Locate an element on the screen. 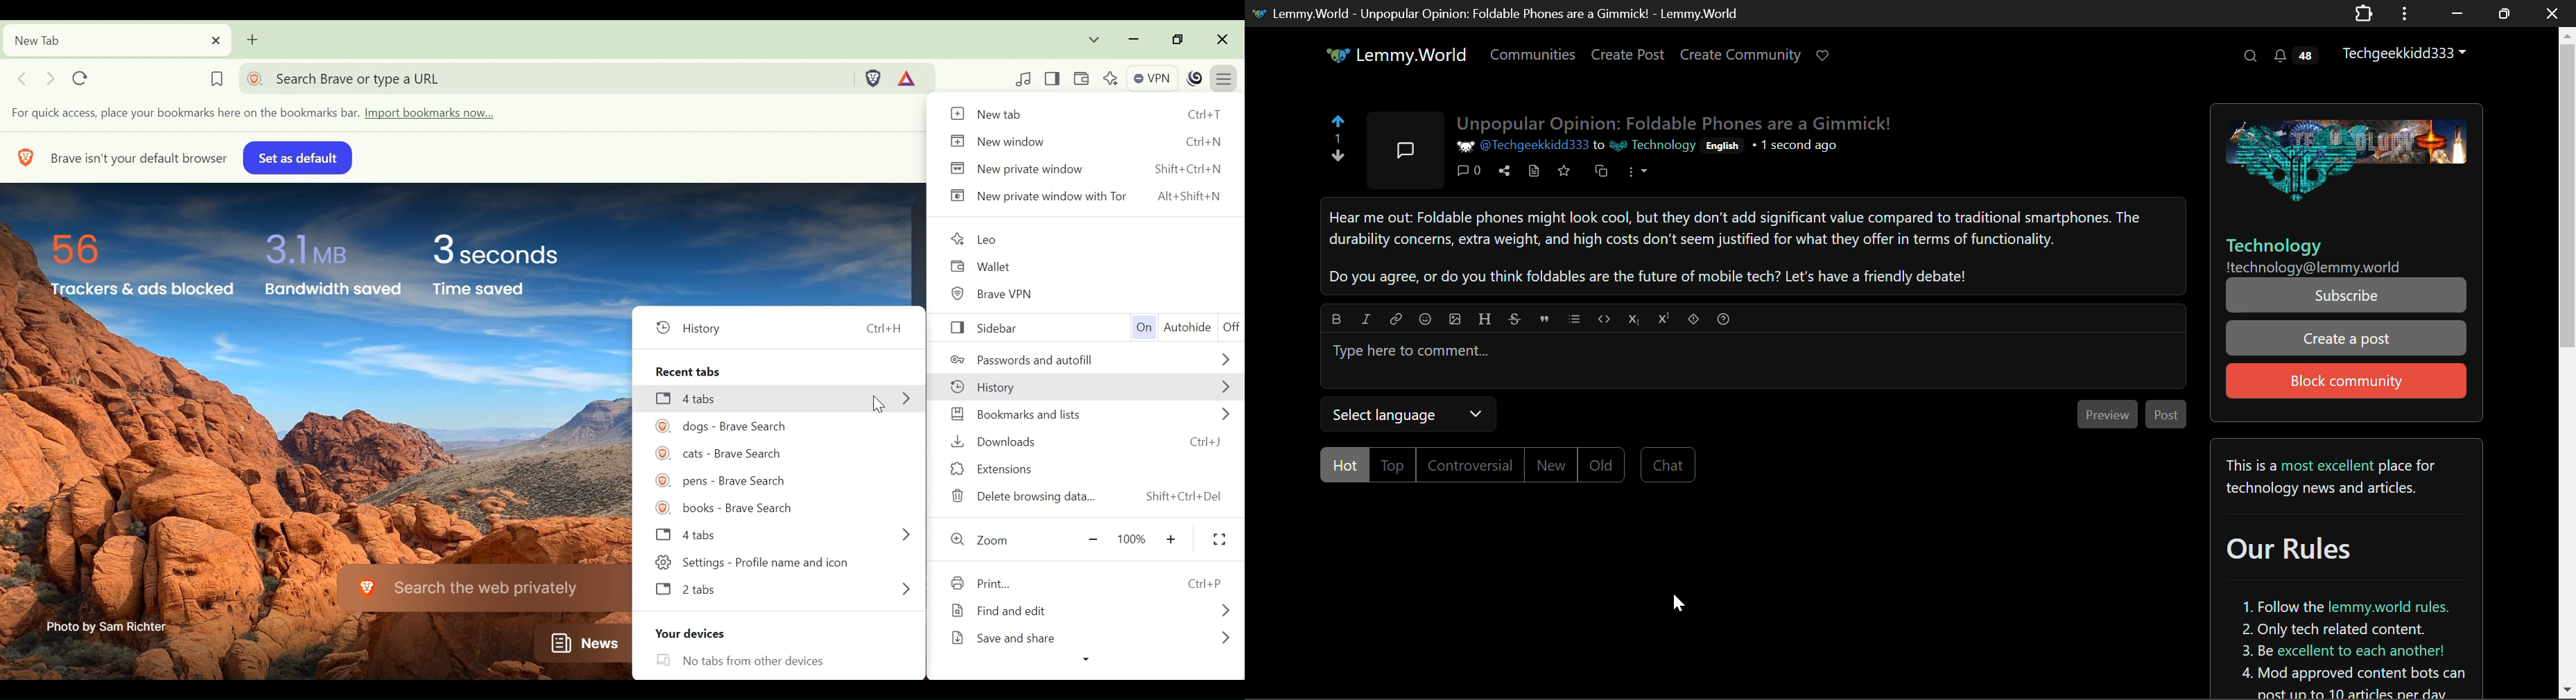 This screenshot has height=700, width=2576. Close Window is located at coordinates (2552, 12).